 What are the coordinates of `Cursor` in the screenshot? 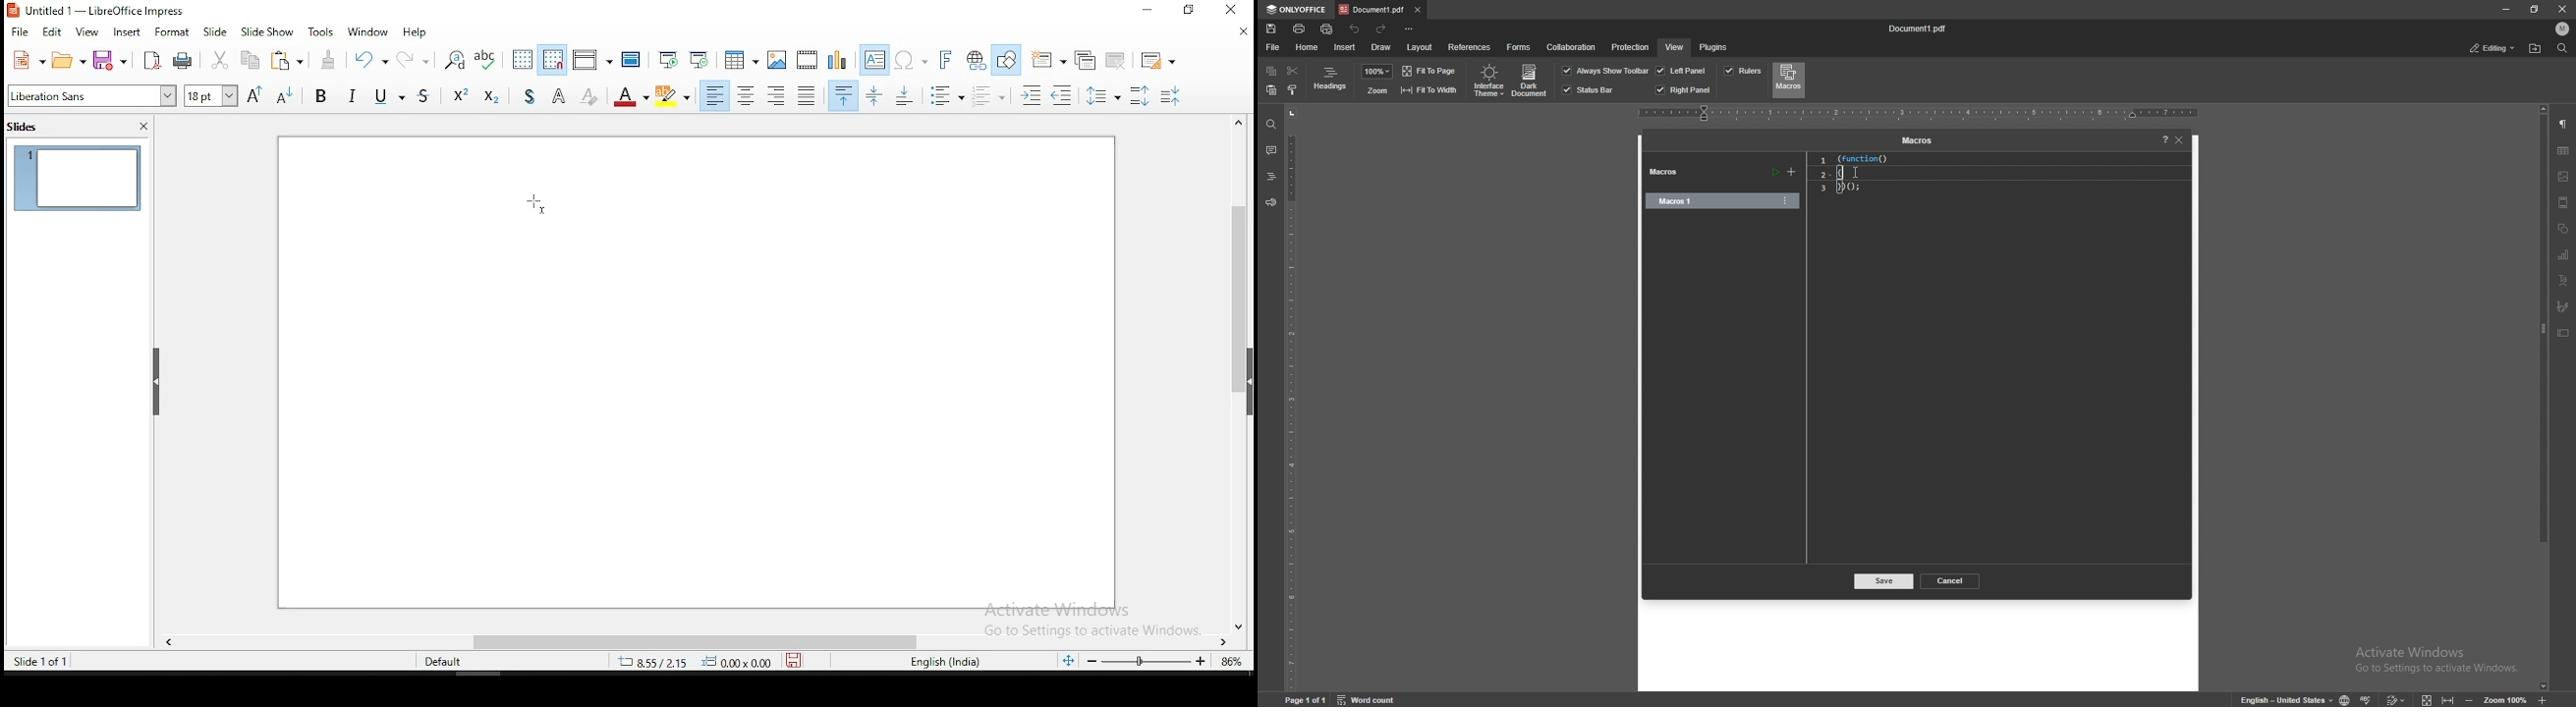 It's located at (1856, 172).